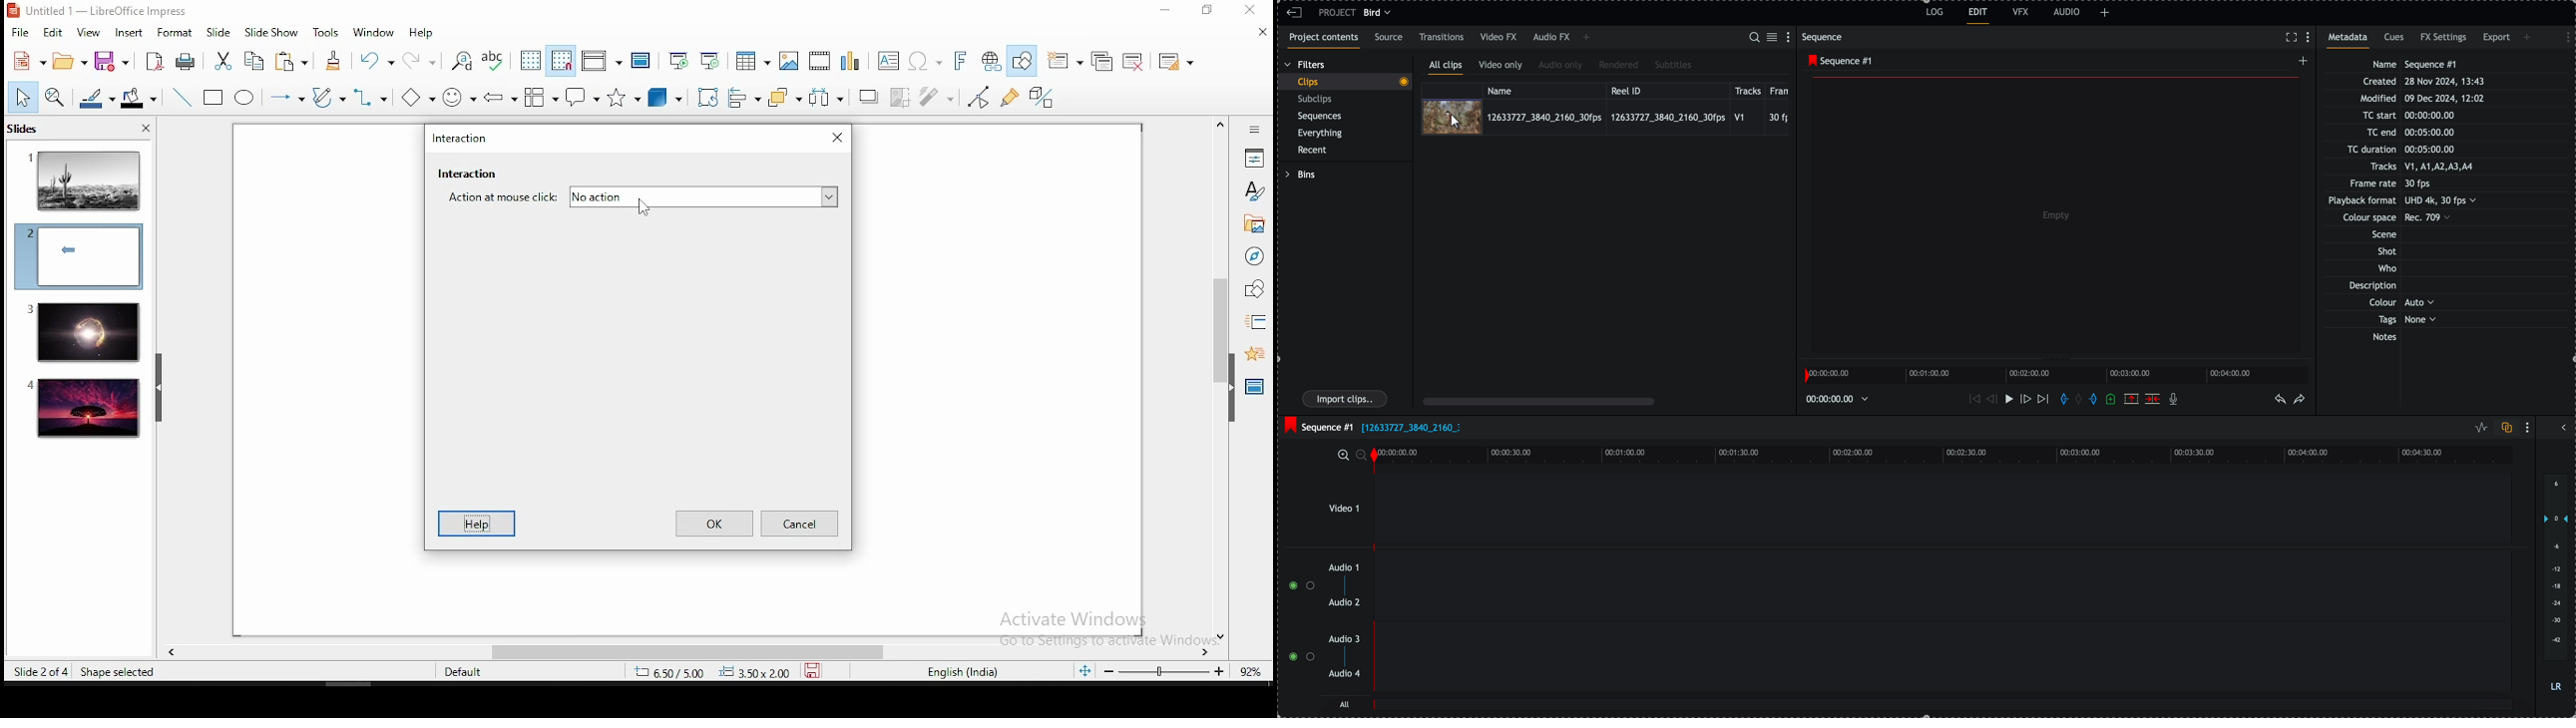 The image size is (2576, 728). I want to click on slide, so click(82, 332).